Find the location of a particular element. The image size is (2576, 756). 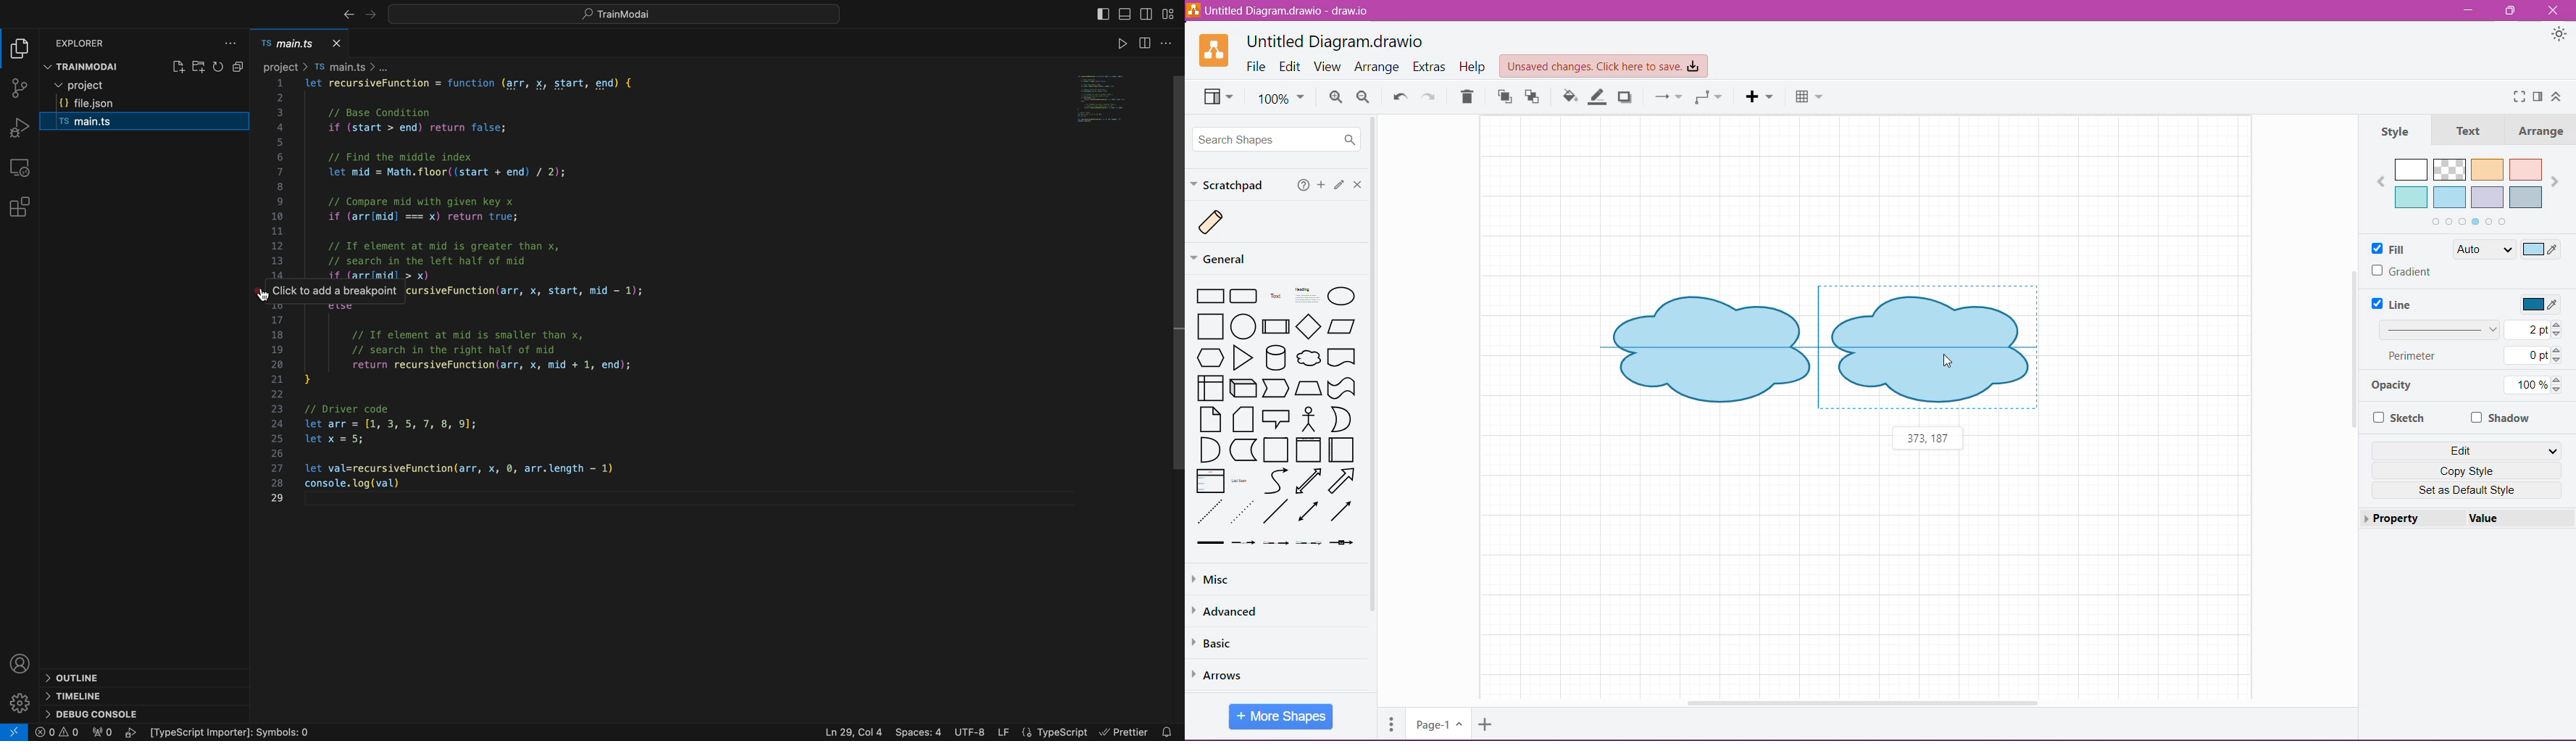

Expand/Collapse is located at coordinates (2557, 99).